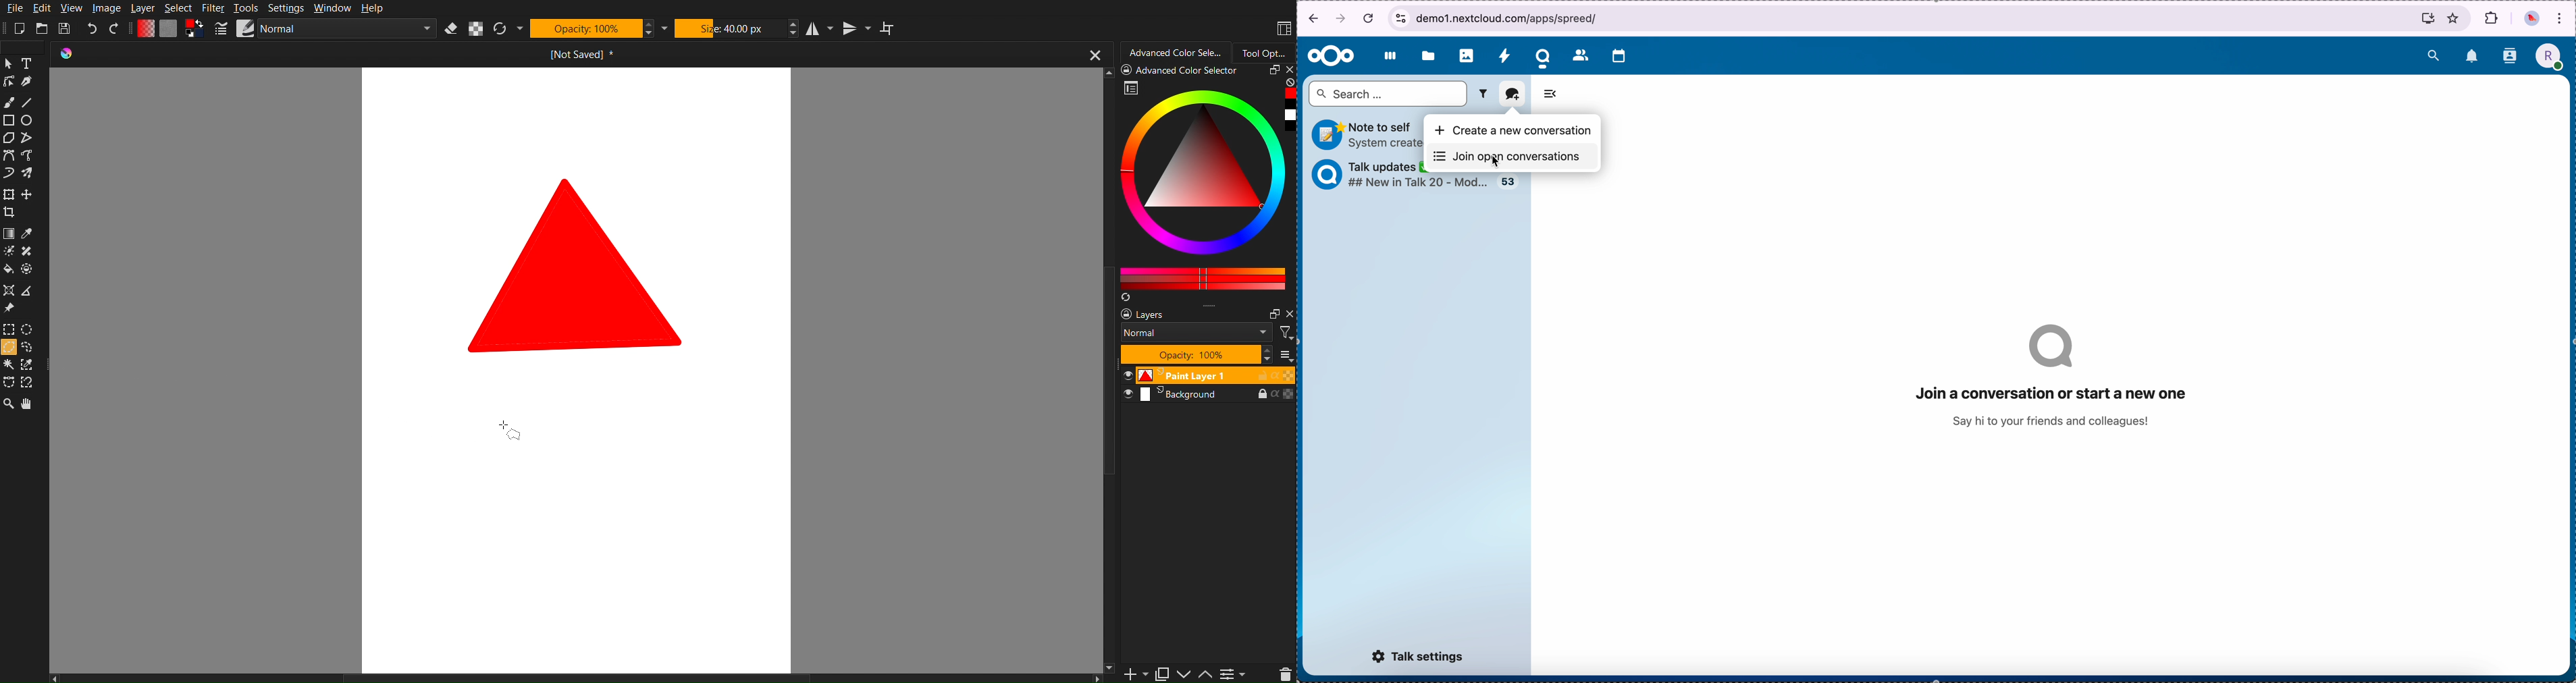 This screenshot has height=700, width=2576. I want to click on note to self, so click(1362, 133).